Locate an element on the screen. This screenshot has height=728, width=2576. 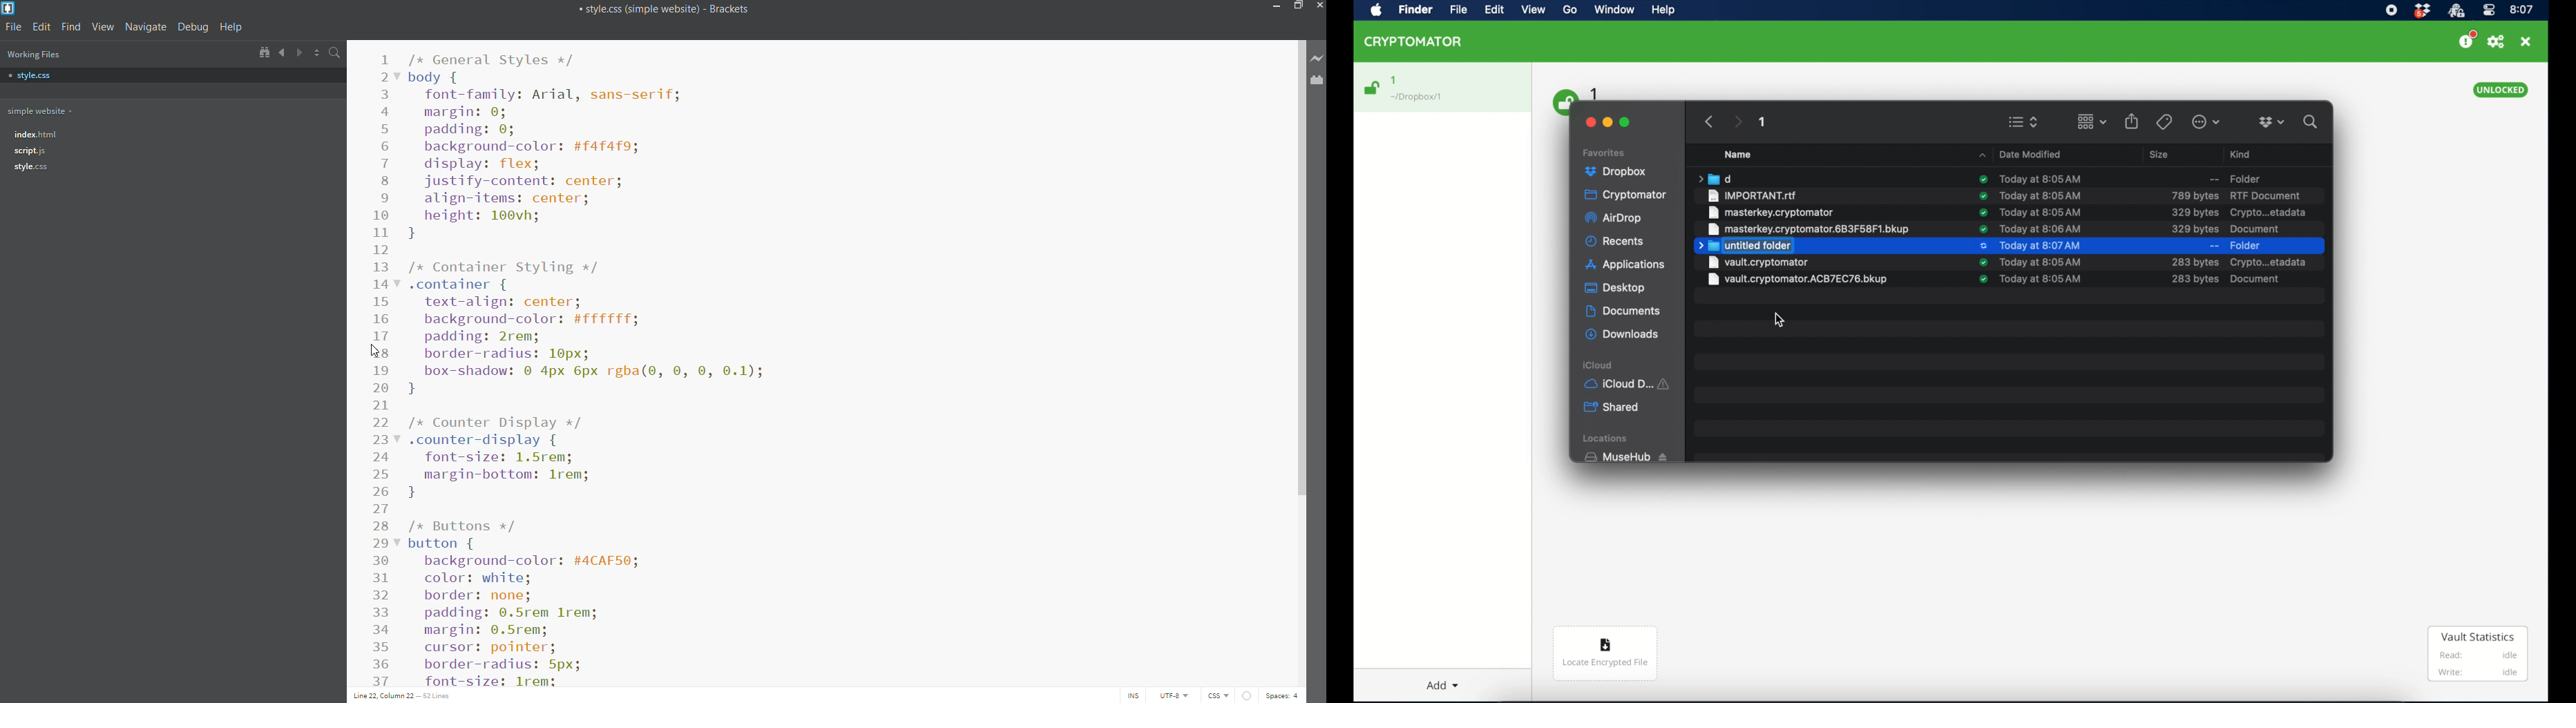
date is located at coordinates (2042, 212).